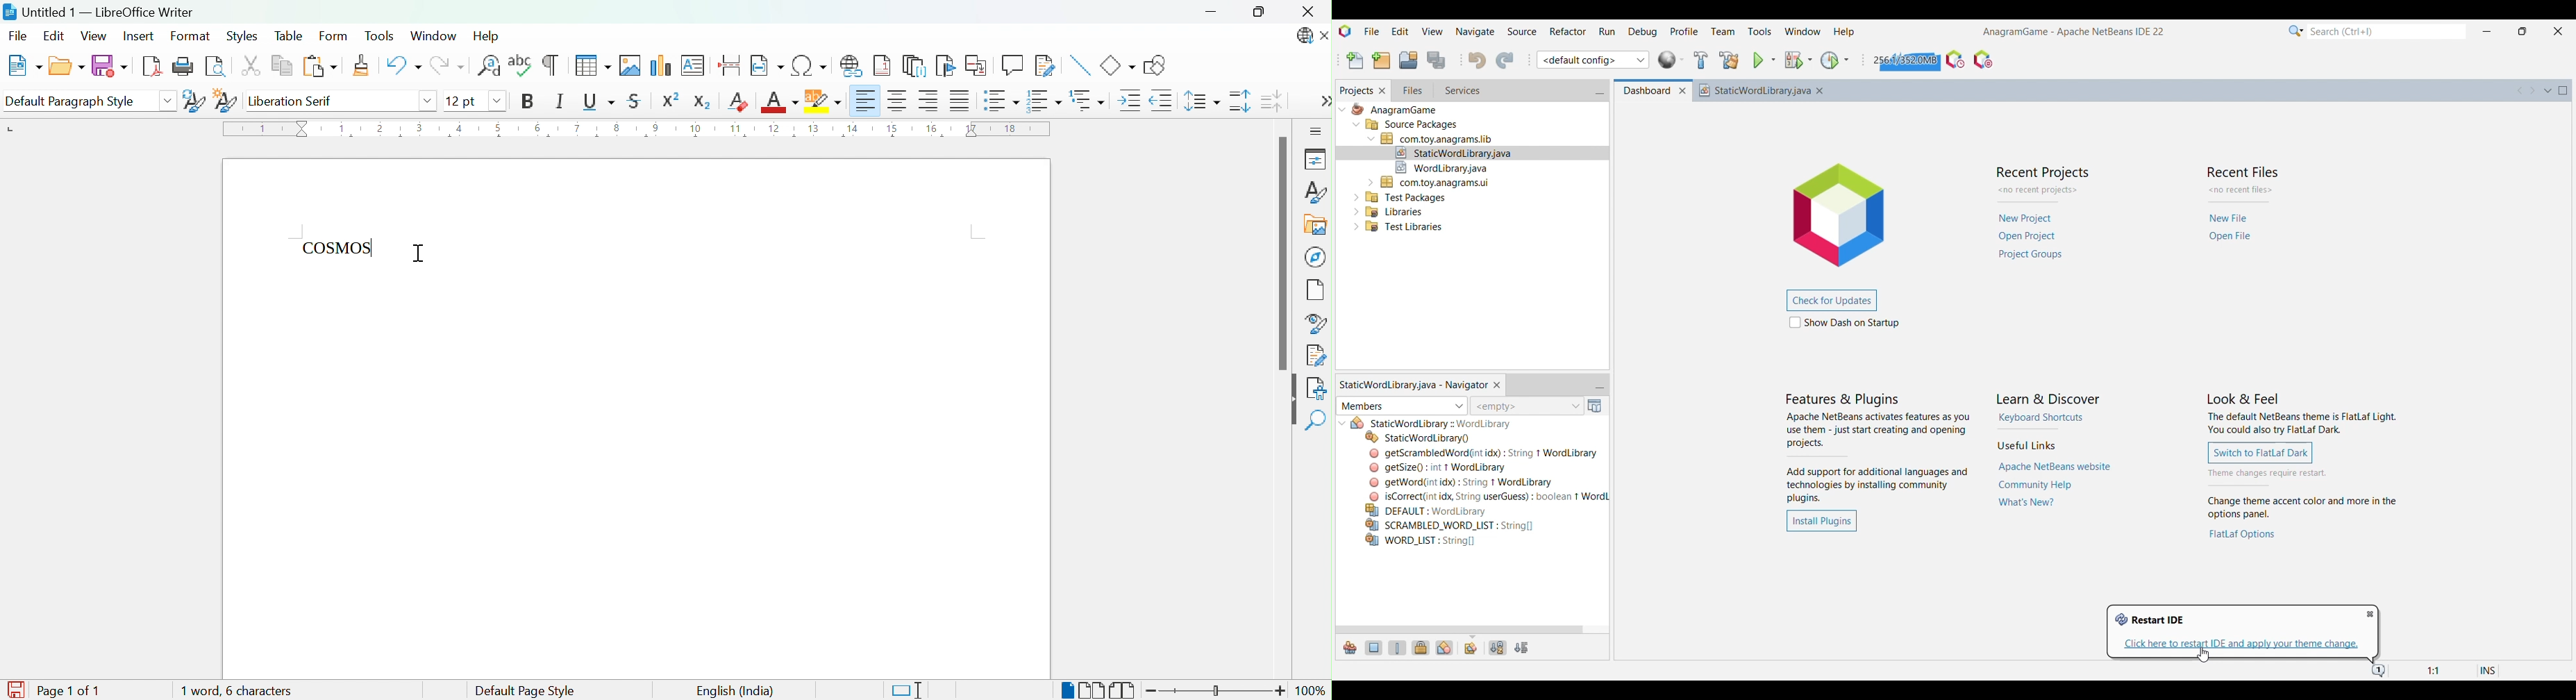 Image resolution: width=2576 pixels, height=700 pixels. What do you see at coordinates (1477, 60) in the screenshot?
I see `Undo` at bounding box center [1477, 60].